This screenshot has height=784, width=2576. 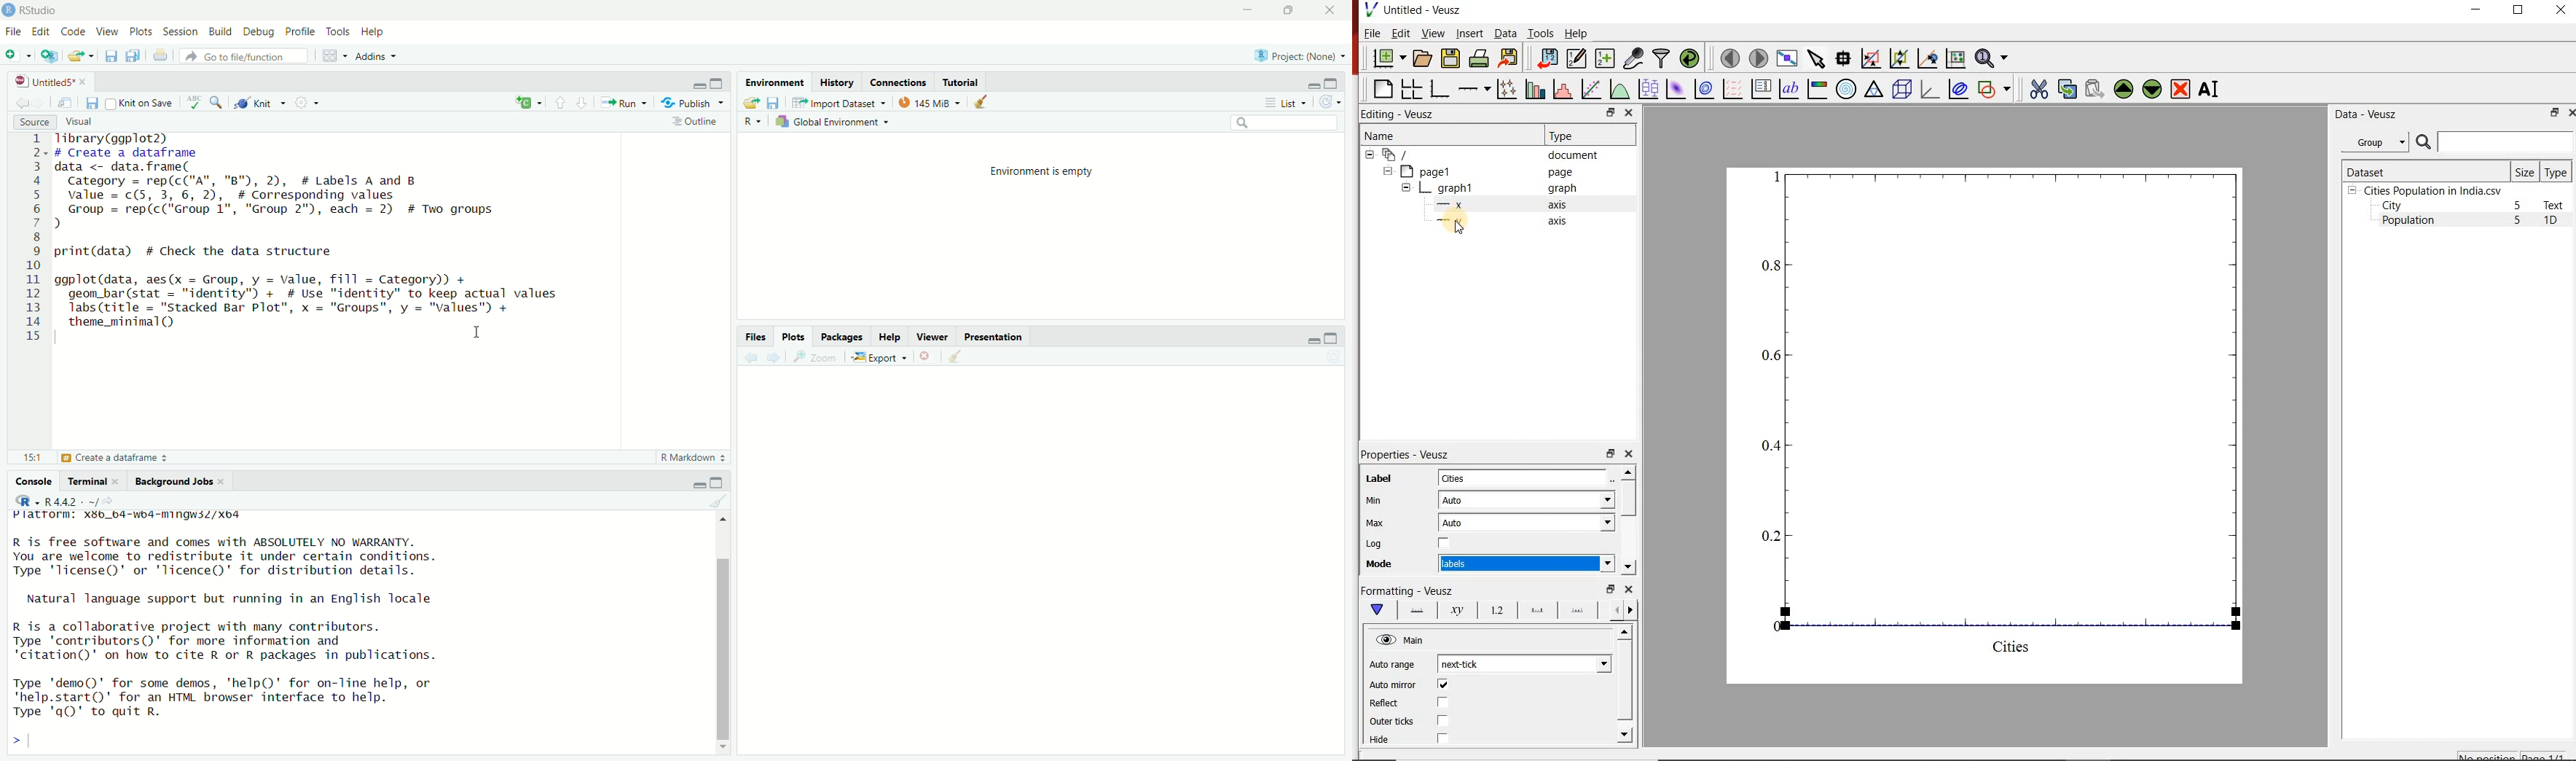 I want to click on close, so click(x=1627, y=589).